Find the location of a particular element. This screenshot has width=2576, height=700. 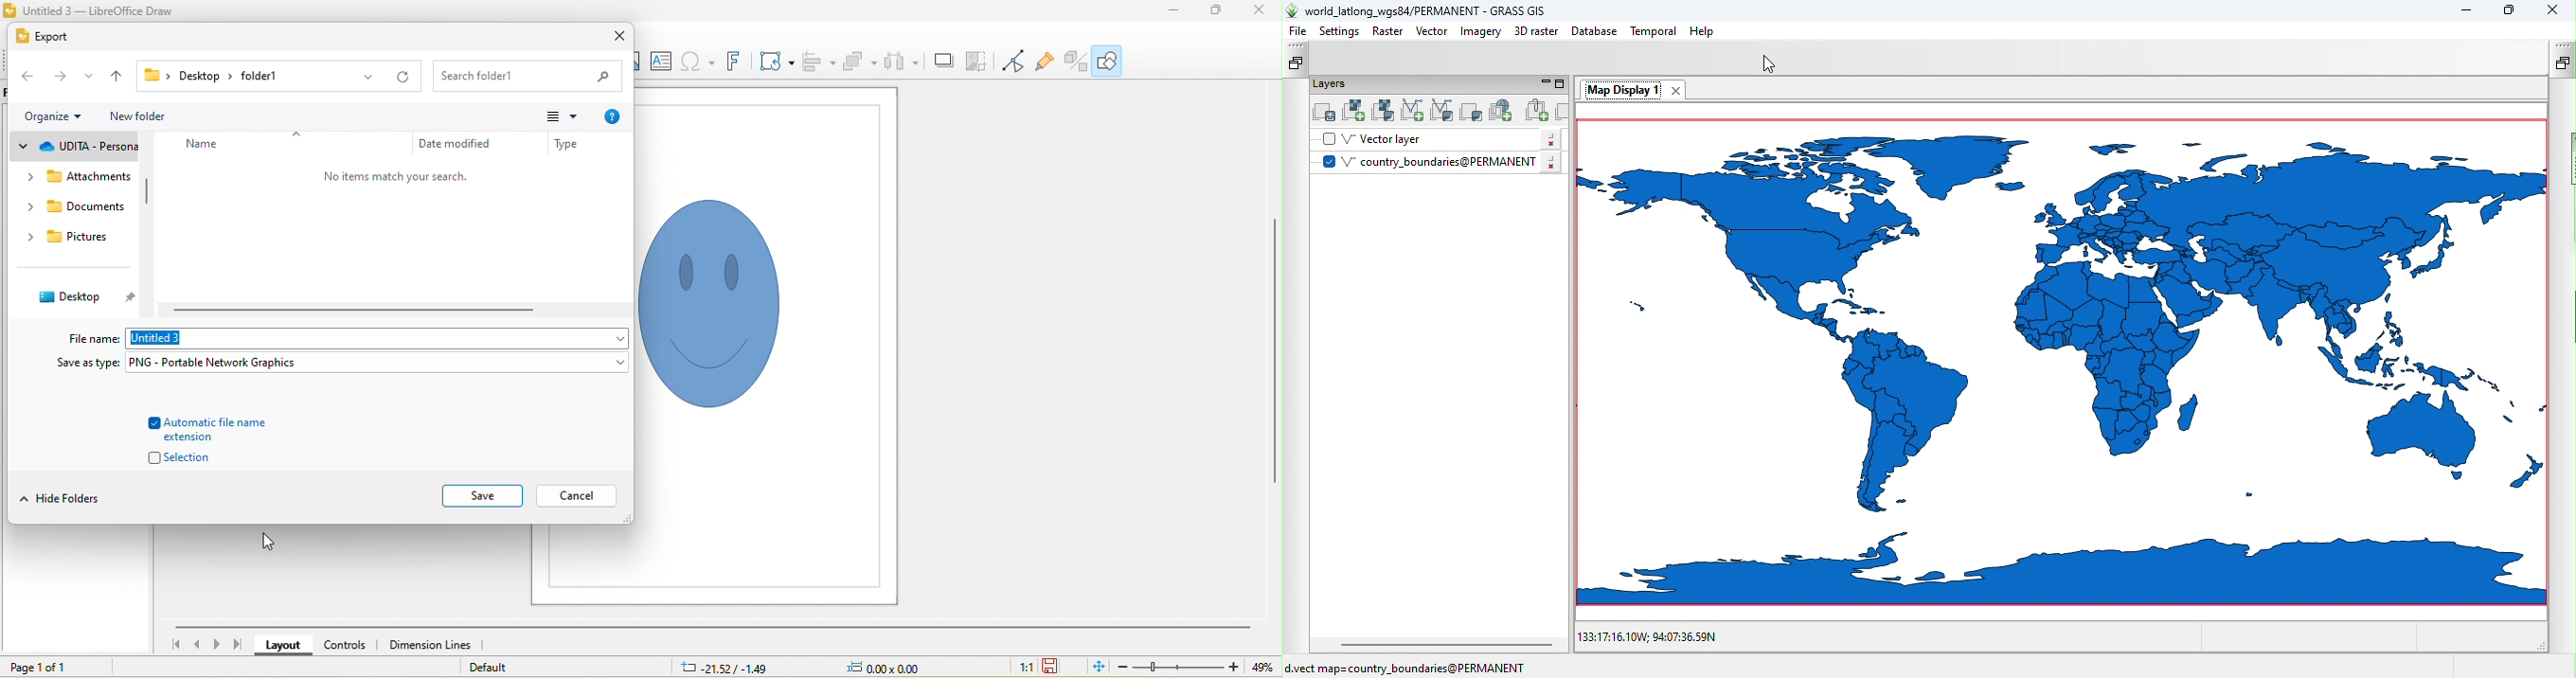

title is located at coordinates (90, 10).